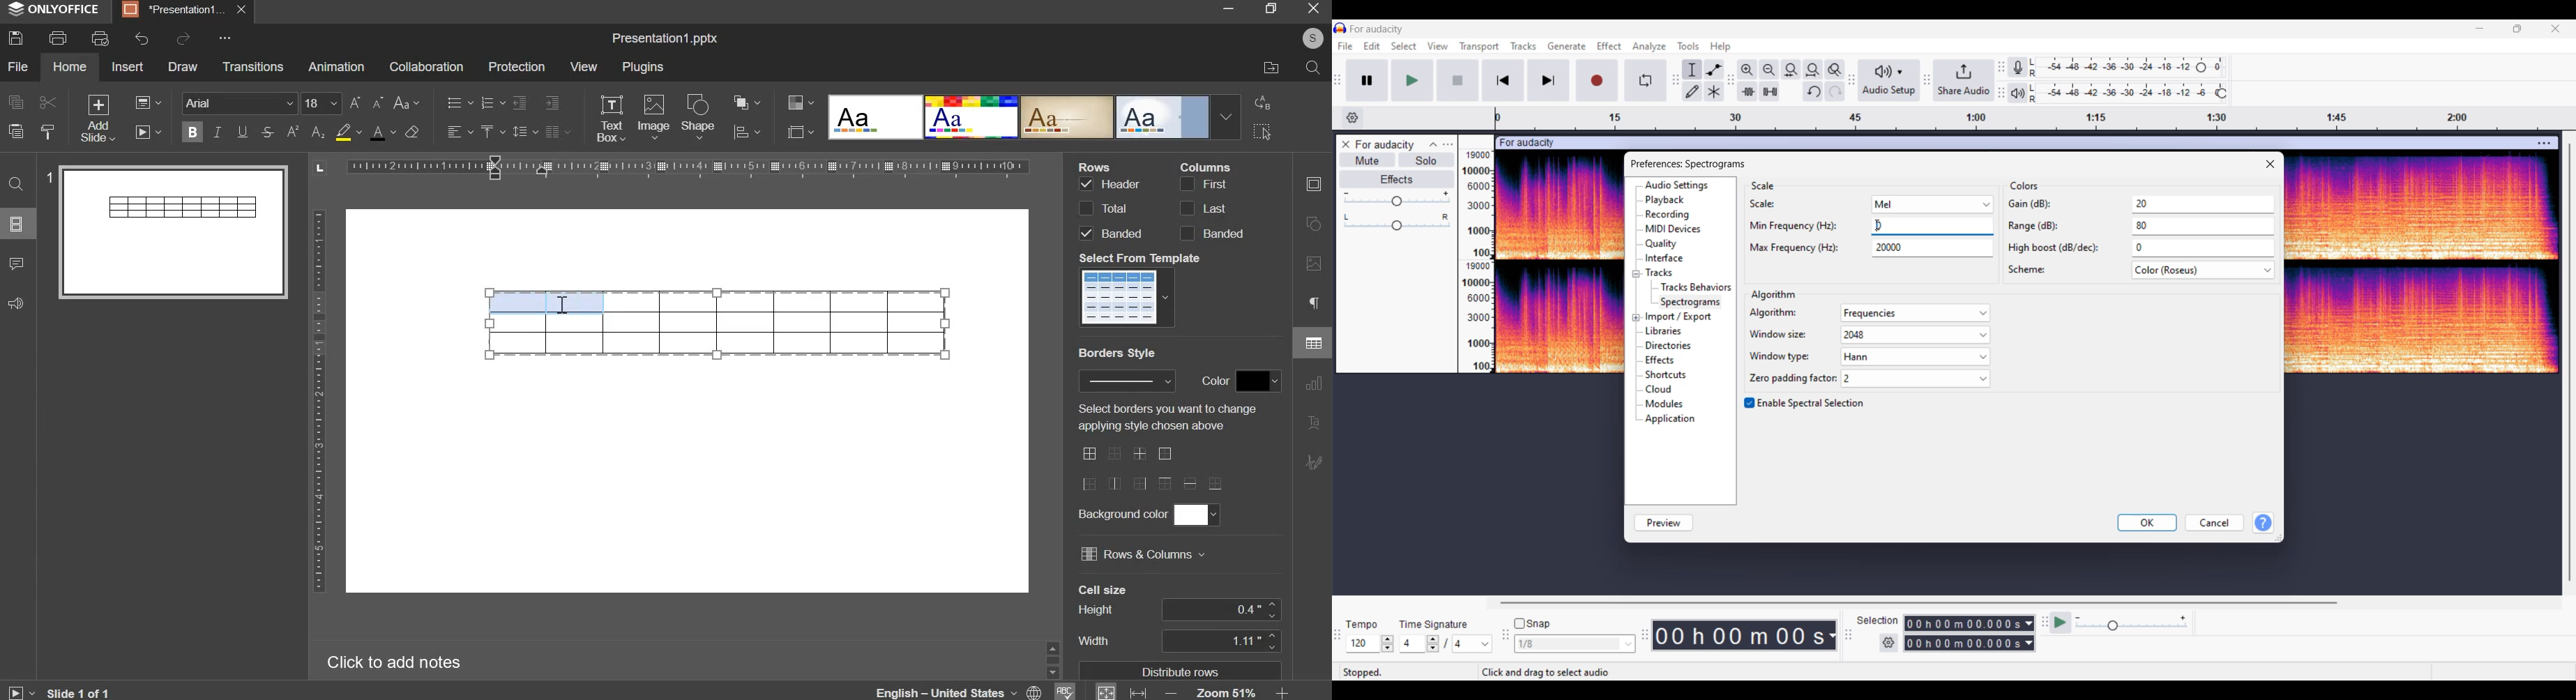 Image resolution: width=2576 pixels, height=700 pixels. Describe the element at coordinates (584, 66) in the screenshot. I see `view` at that location.